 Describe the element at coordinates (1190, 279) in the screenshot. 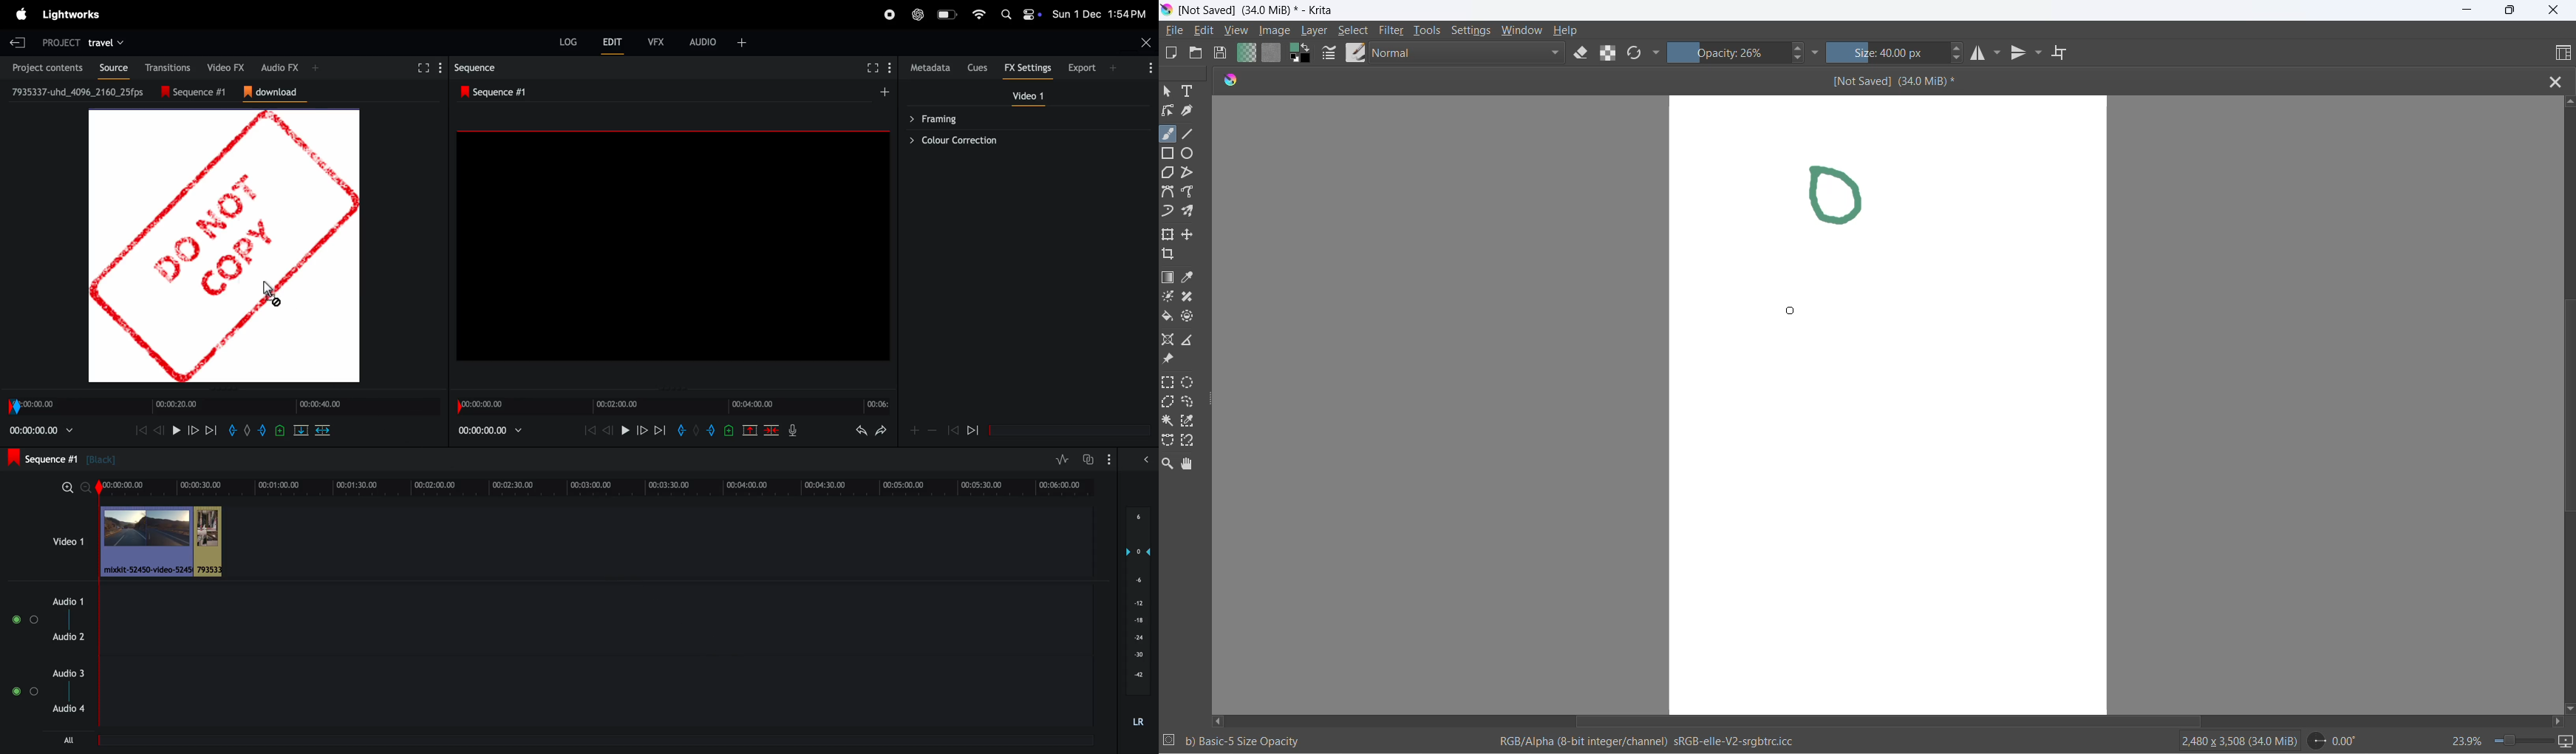

I see `sample a color from image` at that location.